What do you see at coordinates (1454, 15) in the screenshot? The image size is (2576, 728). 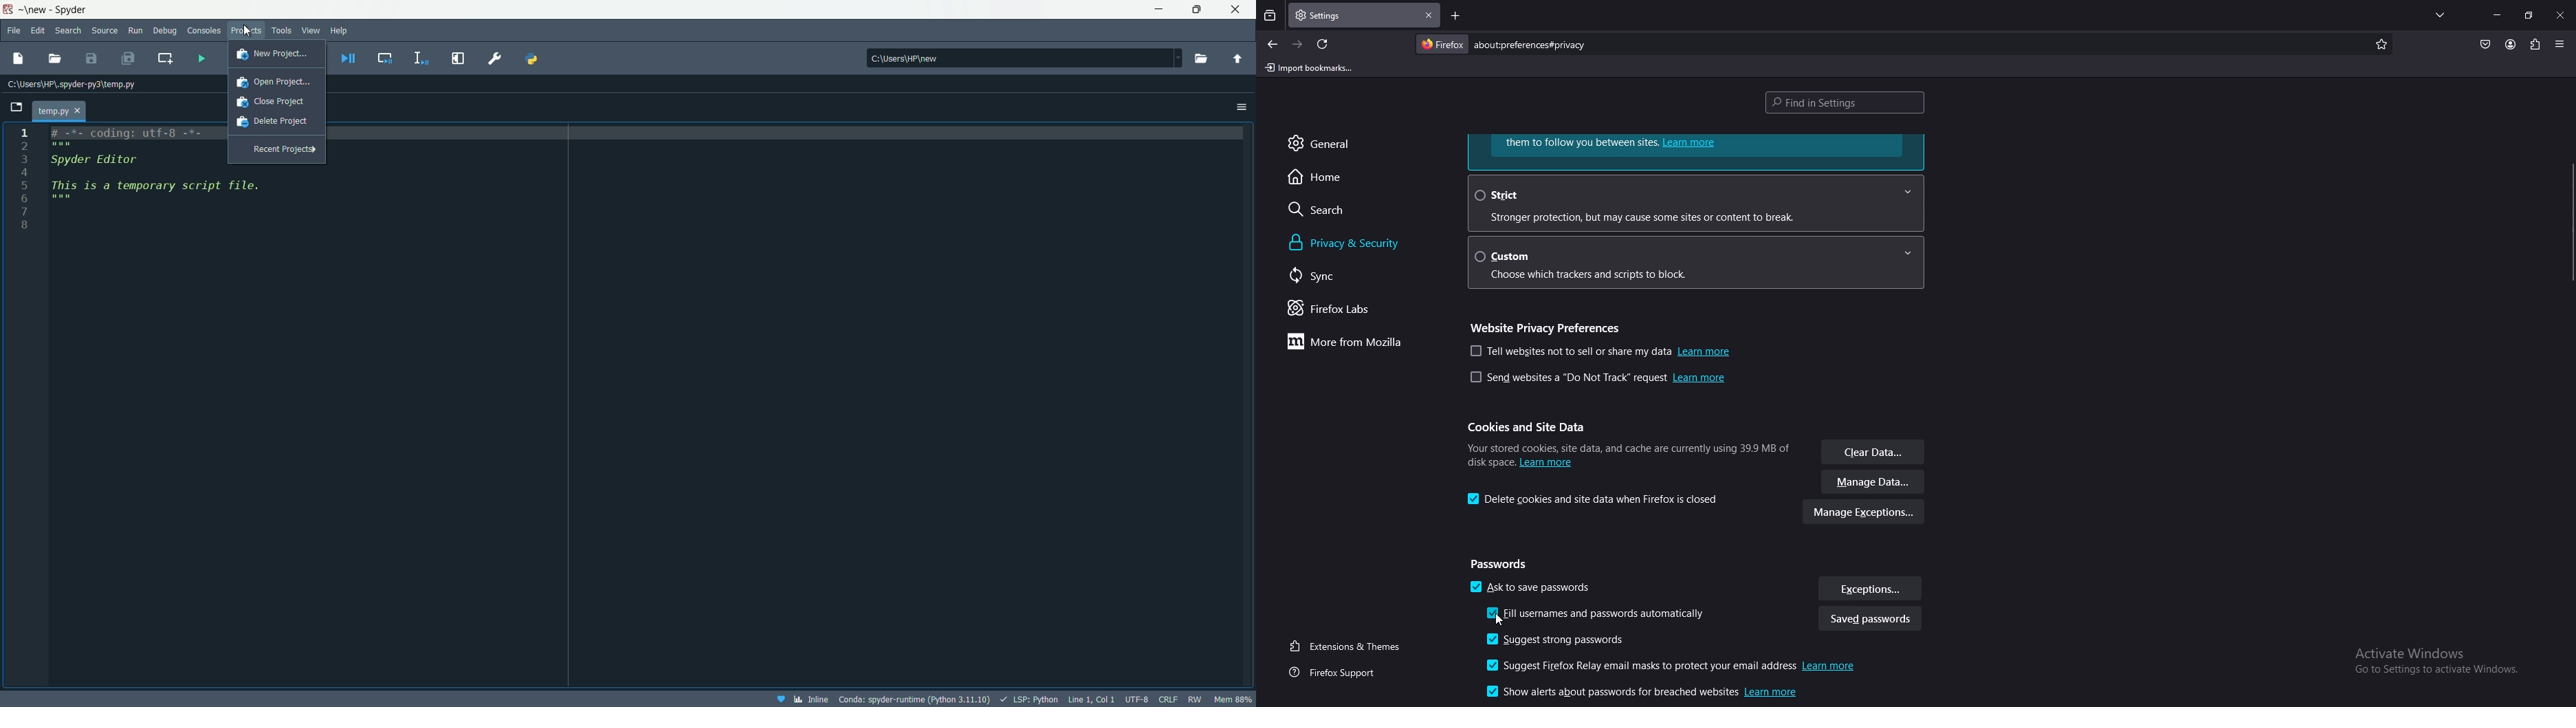 I see `add tab` at bounding box center [1454, 15].